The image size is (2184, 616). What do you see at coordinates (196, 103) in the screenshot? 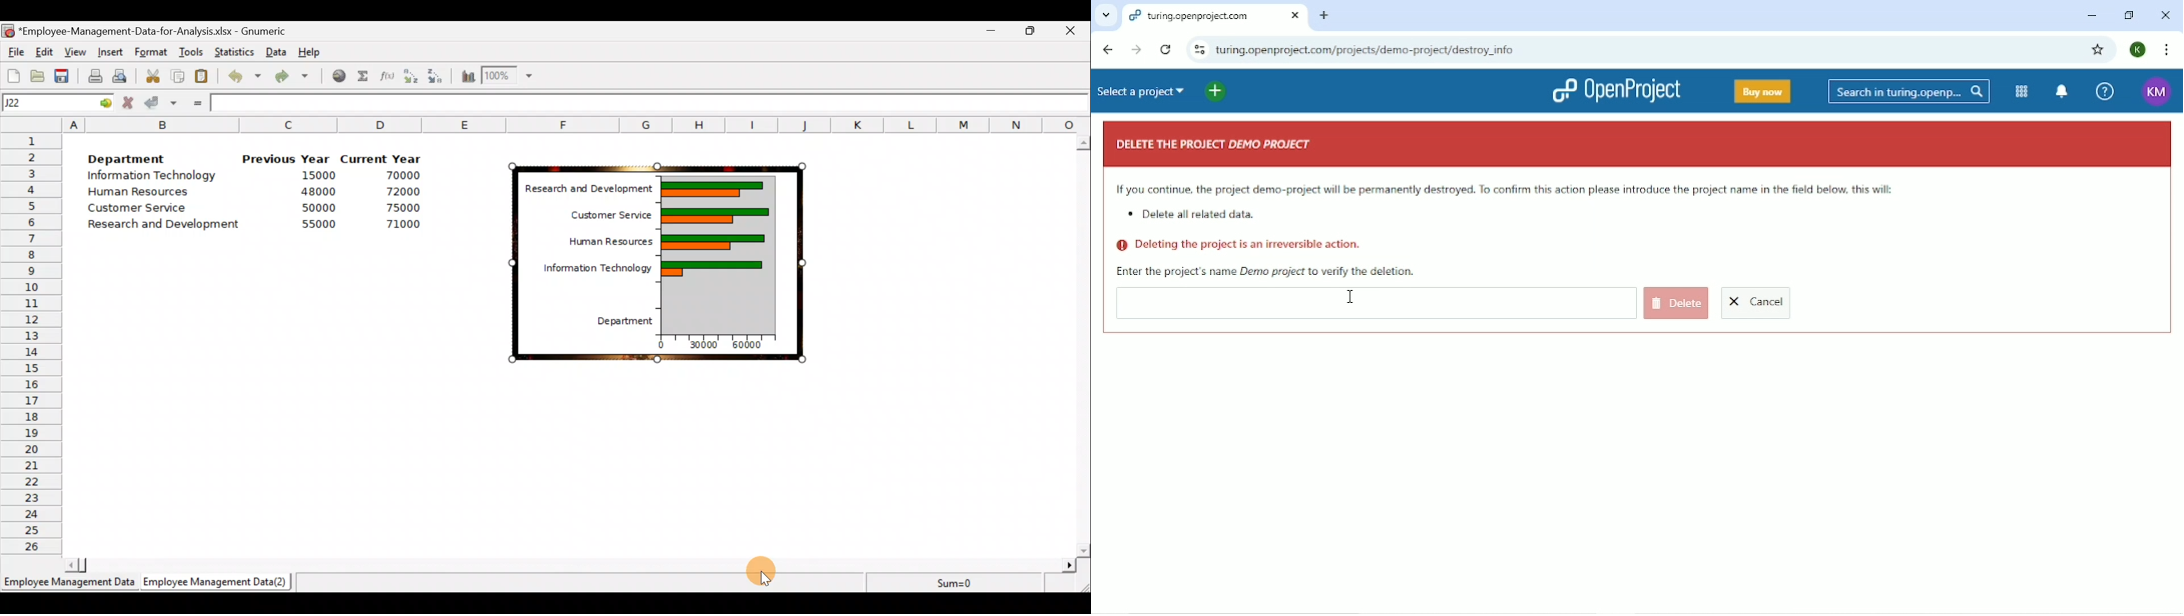
I see `Enter formula` at bounding box center [196, 103].